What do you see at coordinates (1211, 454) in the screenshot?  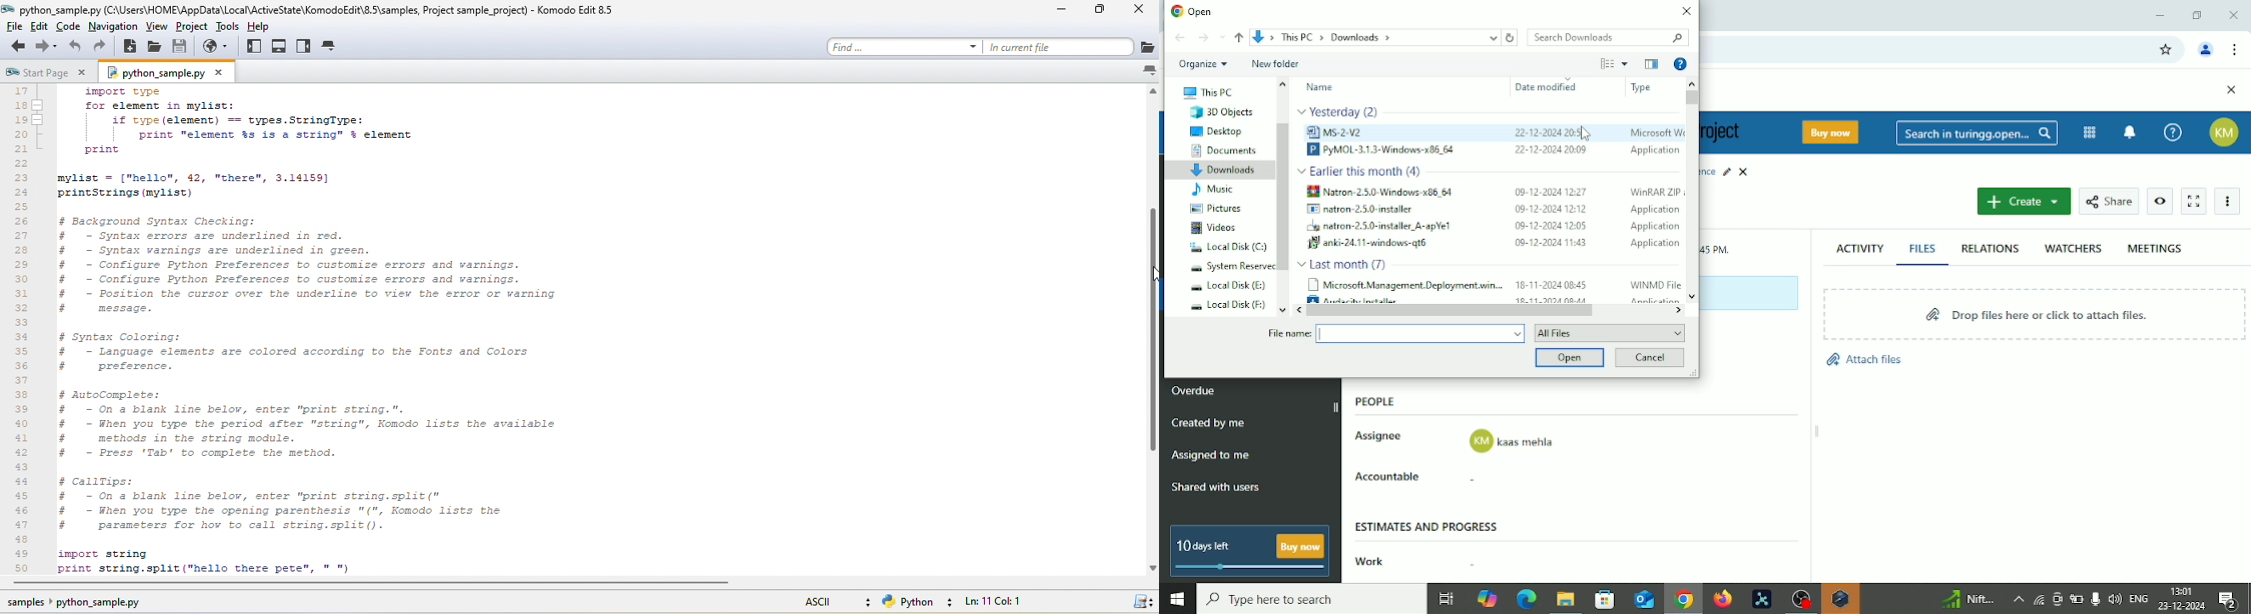 I see `Assigned to me` at bounding box center [1211, 454].